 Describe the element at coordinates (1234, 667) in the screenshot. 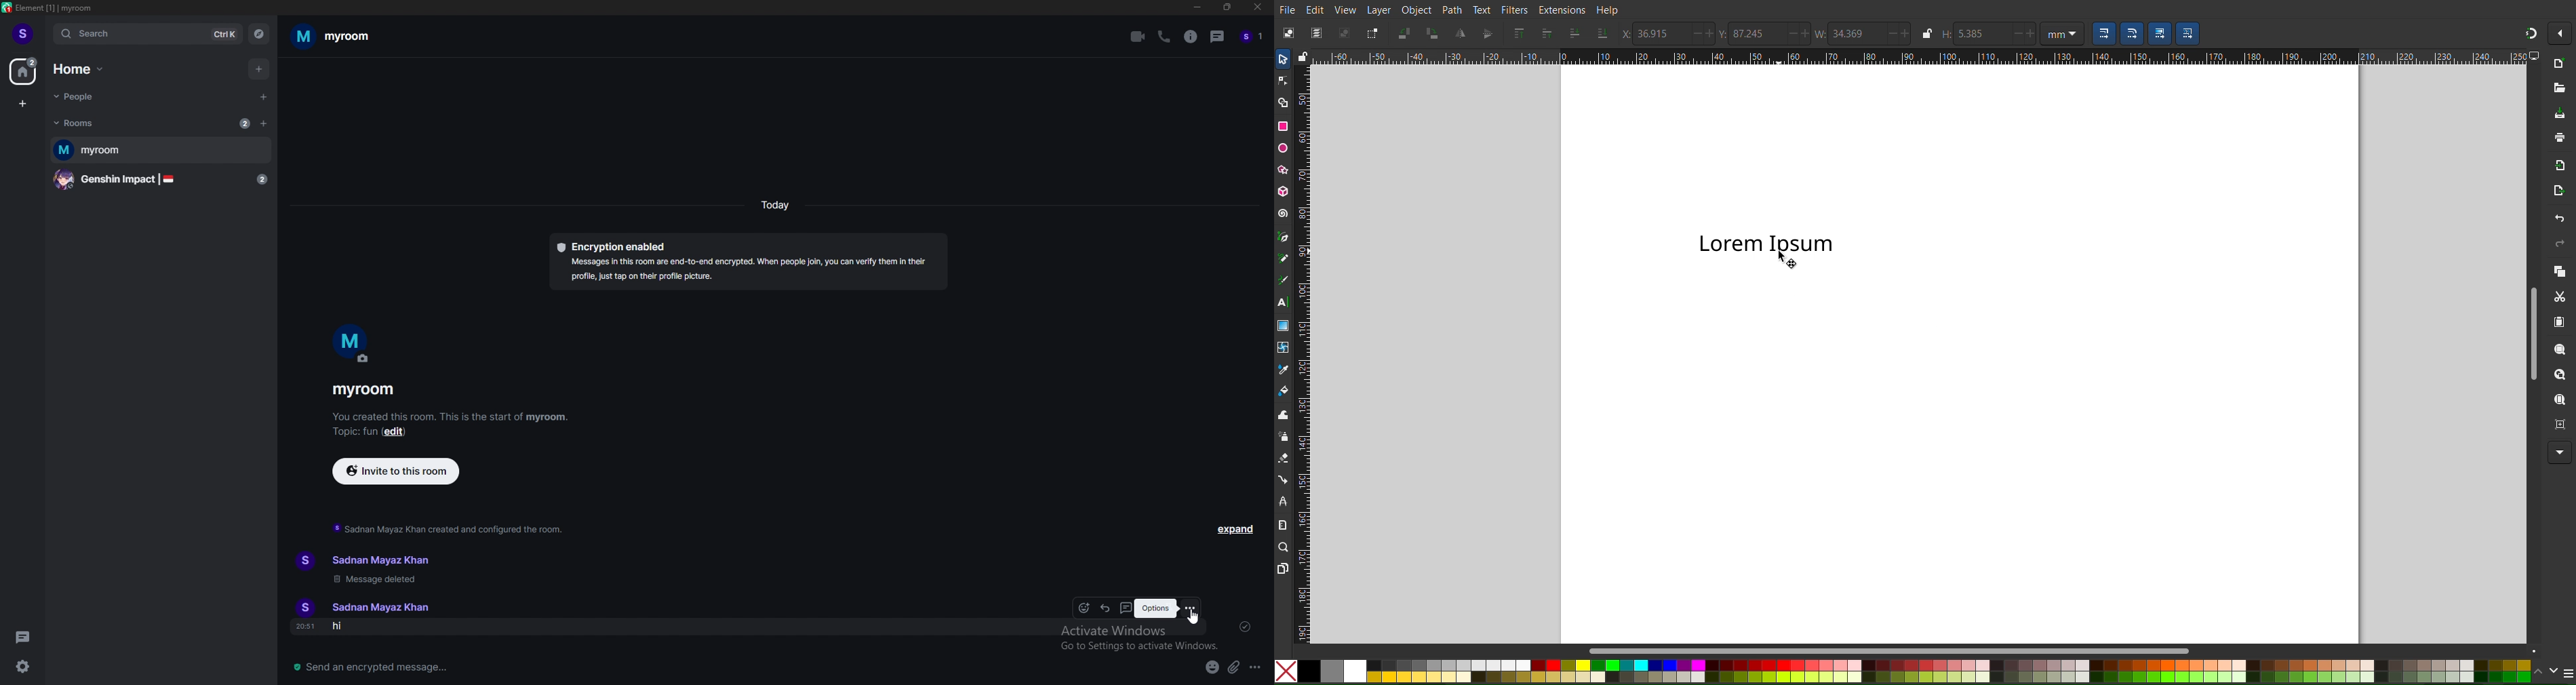

I see `attachment` at that location.